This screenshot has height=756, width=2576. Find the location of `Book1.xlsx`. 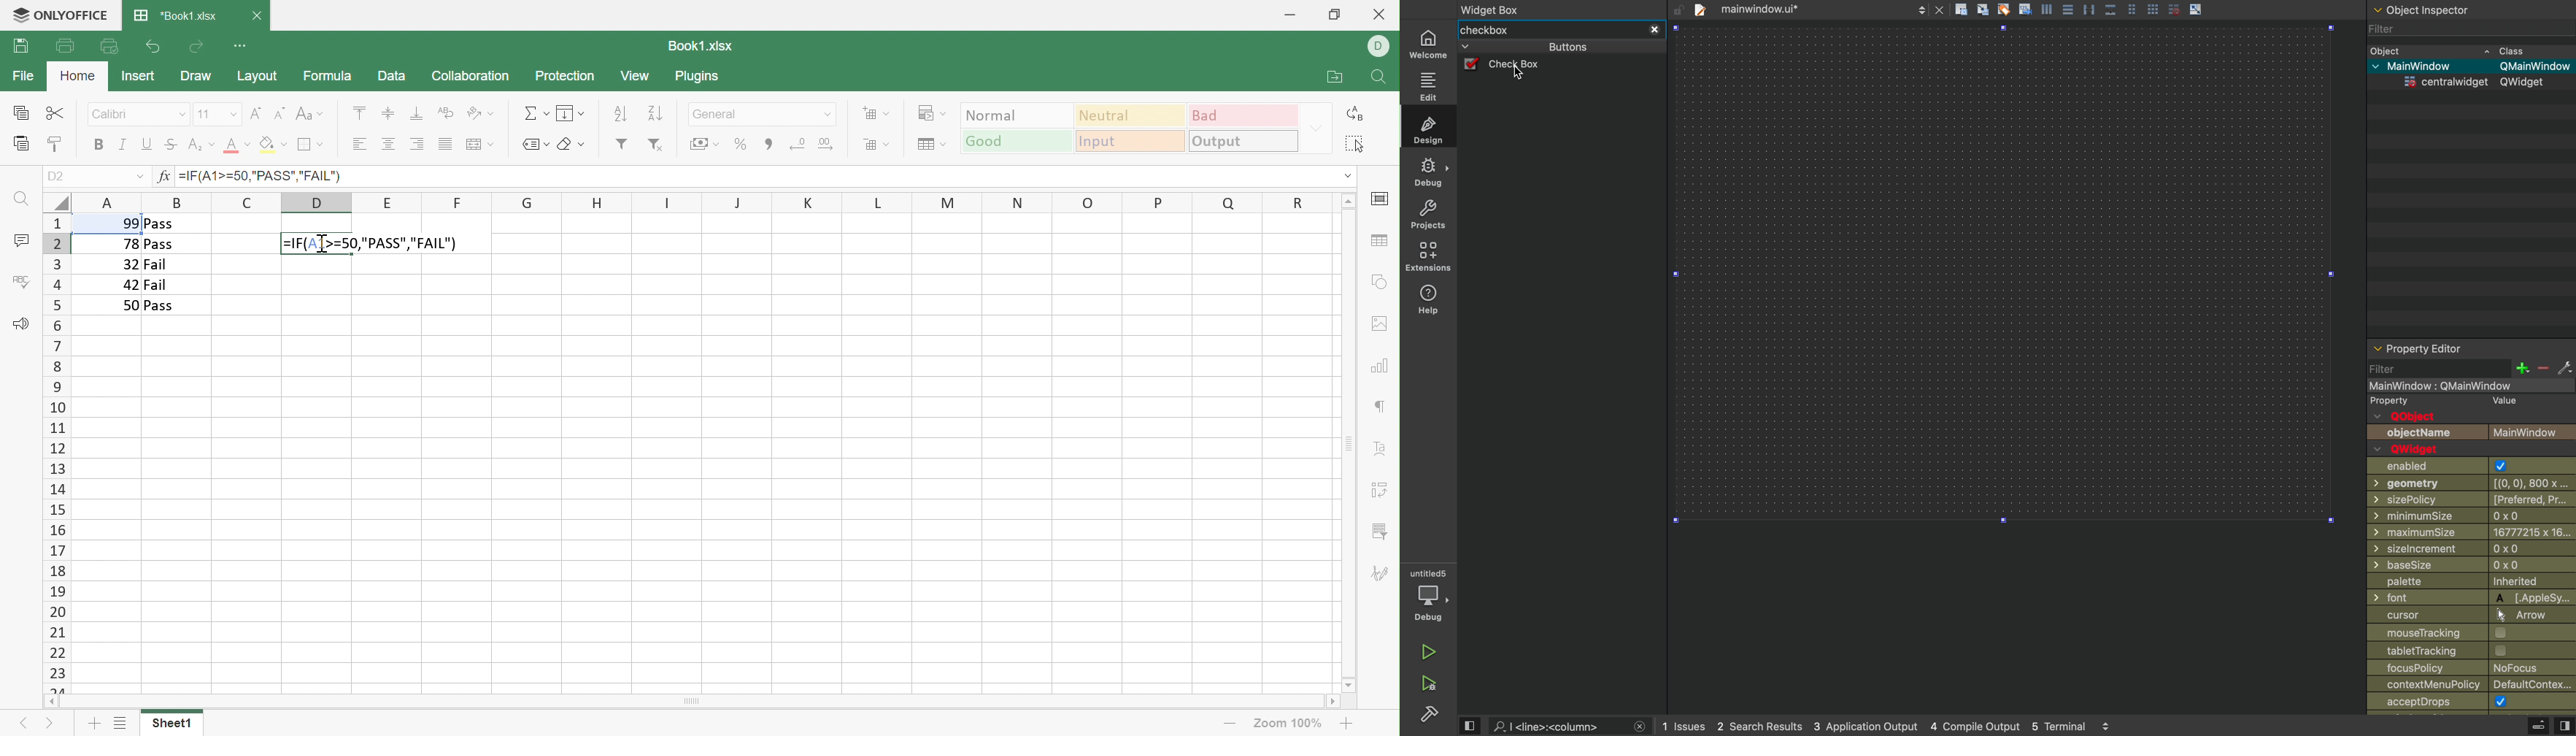

Book1.xlsx is located at coordinates (699, 47).